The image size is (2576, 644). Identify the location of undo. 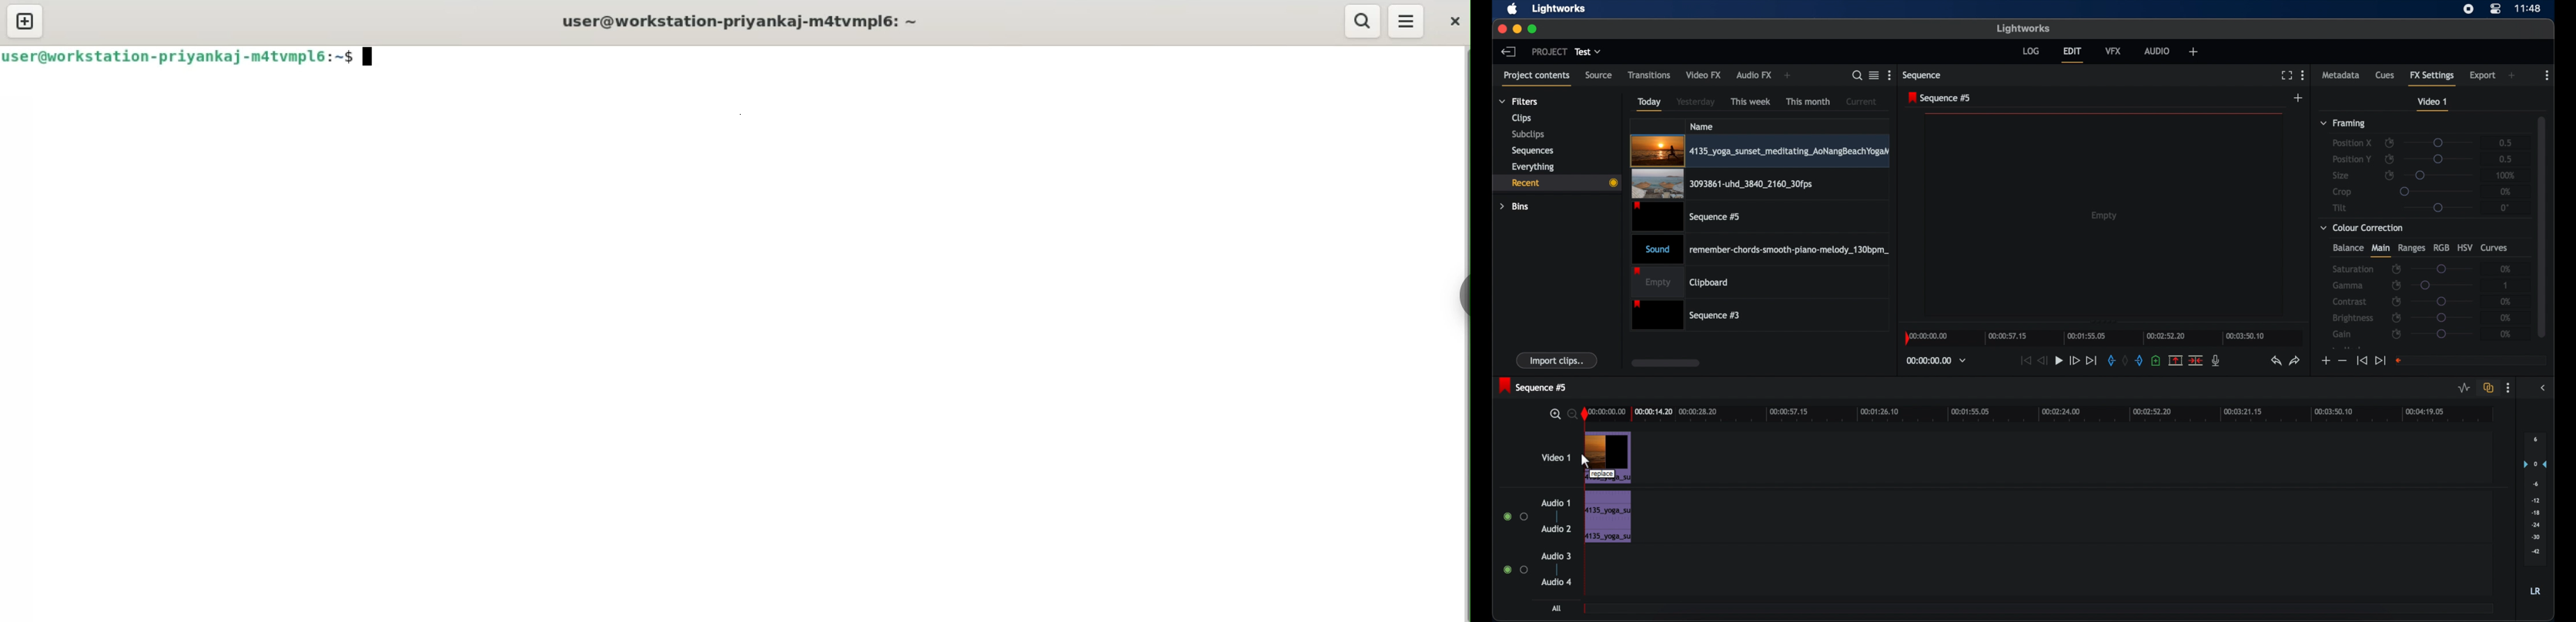
(2276, 361).